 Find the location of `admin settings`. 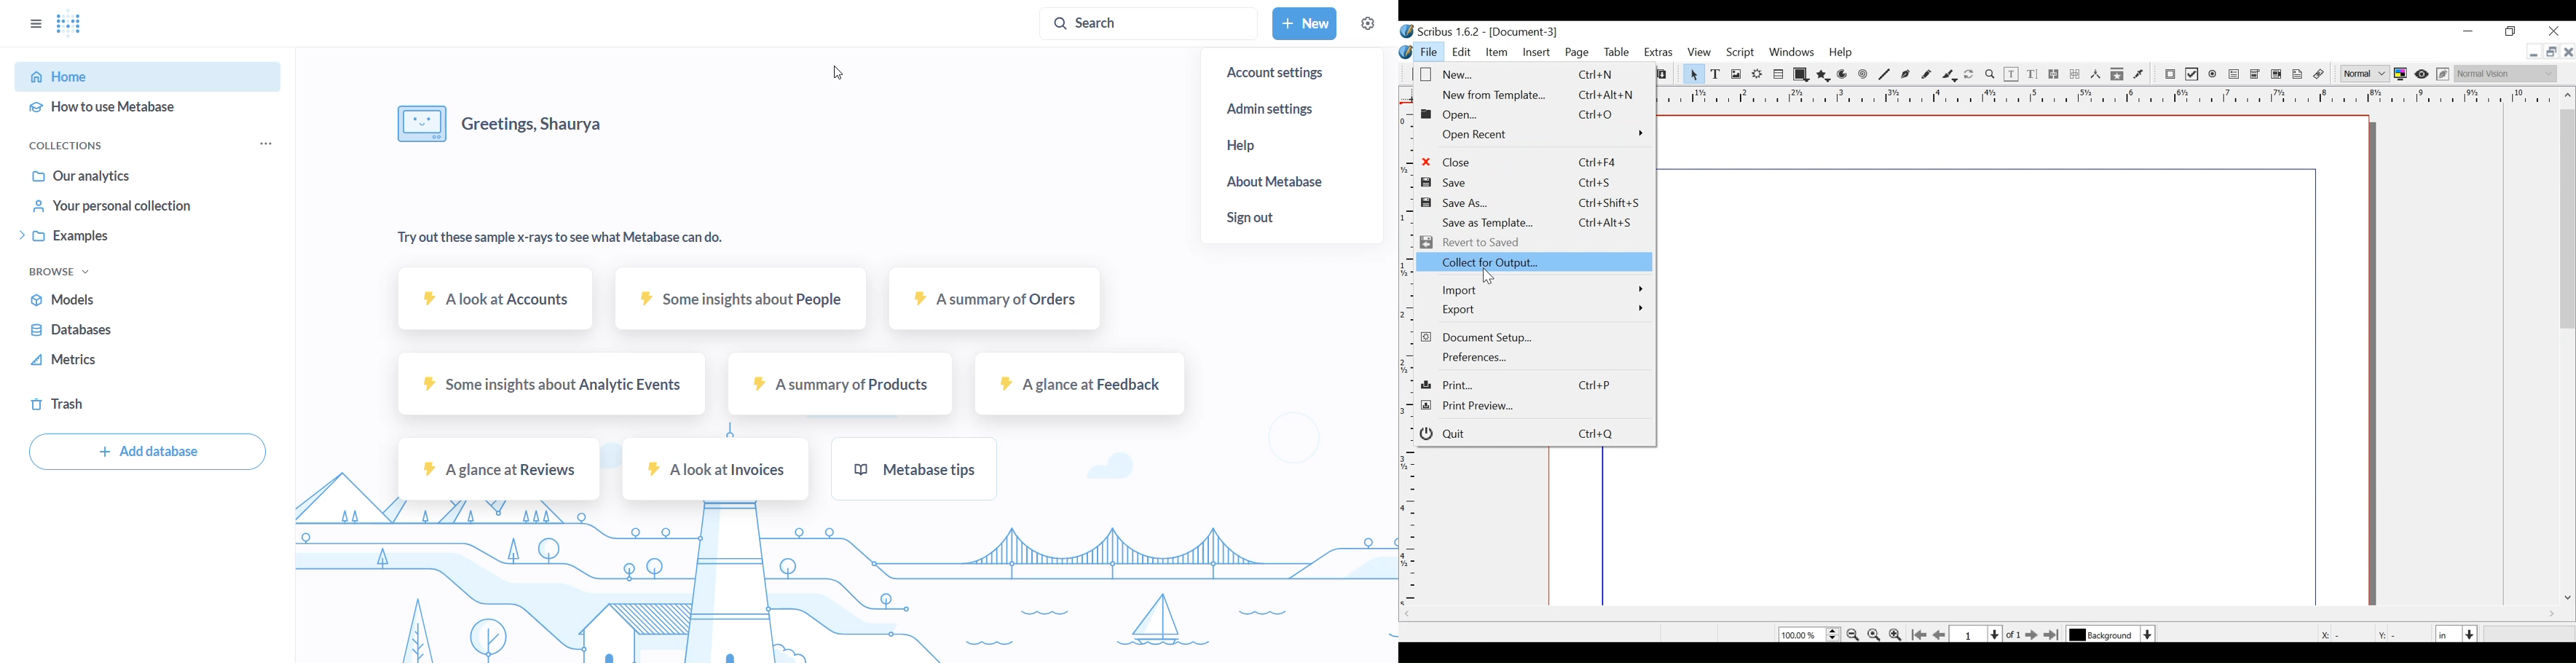

admin settings is located at coordinates (1293, 111).